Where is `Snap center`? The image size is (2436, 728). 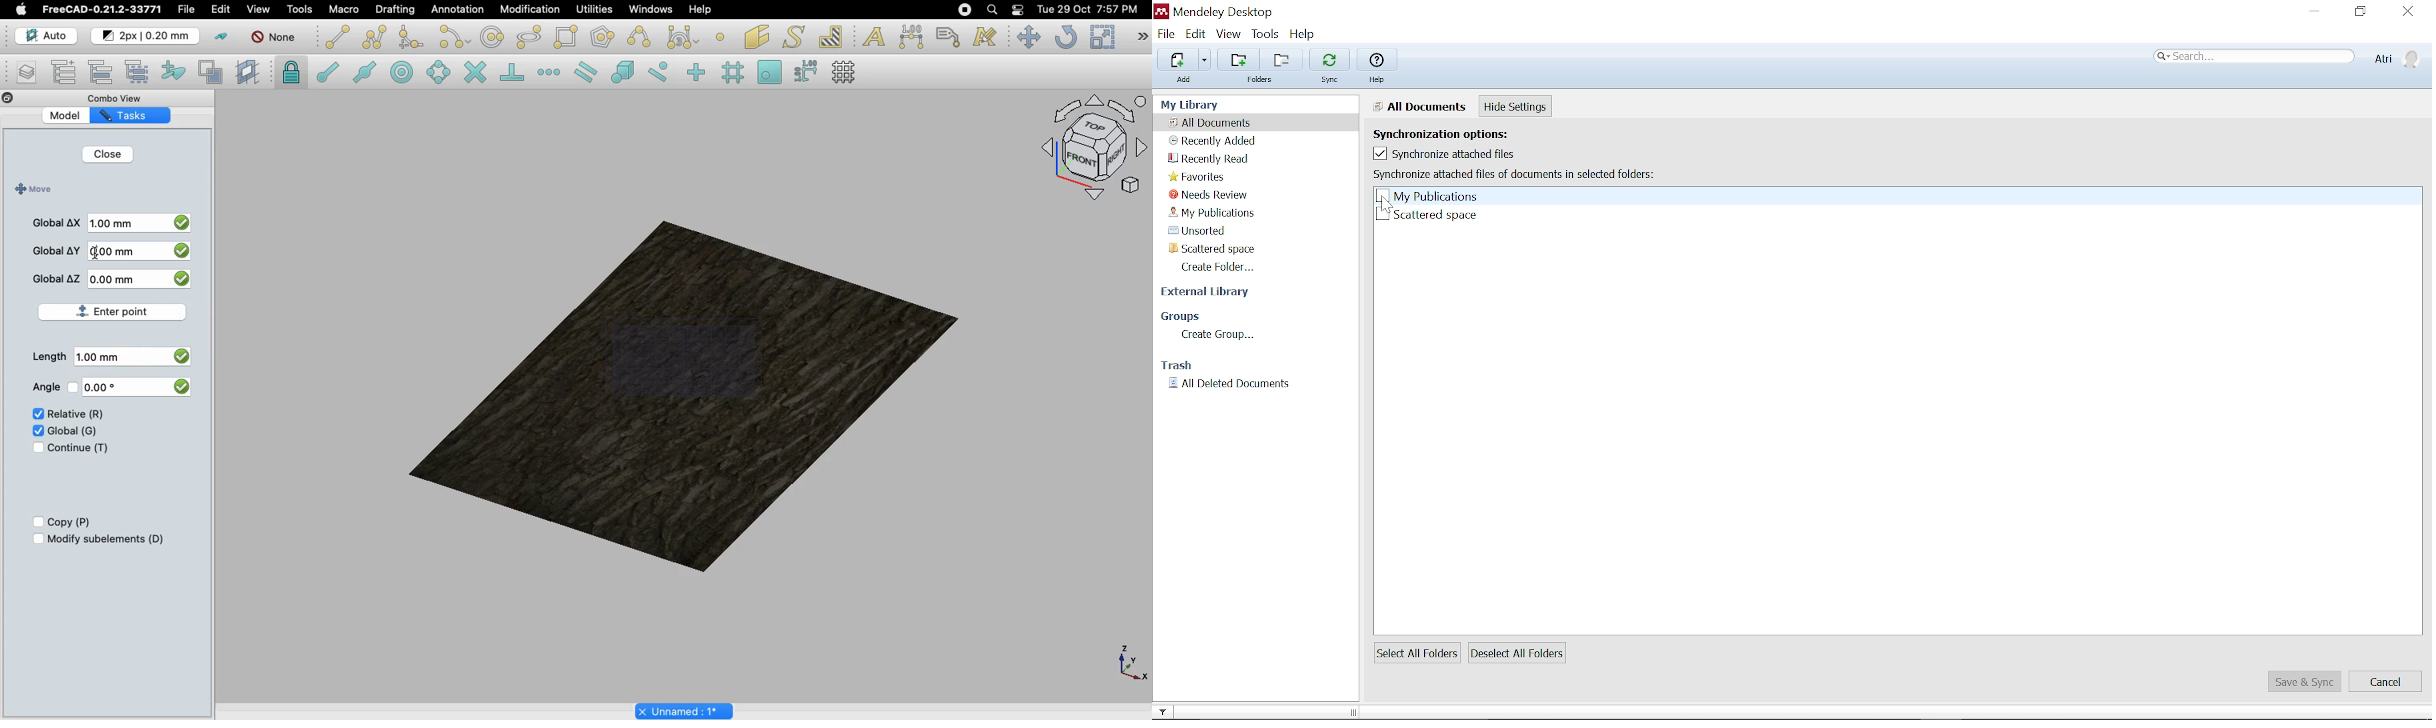 Snap center is located at coordinates (406, 71).